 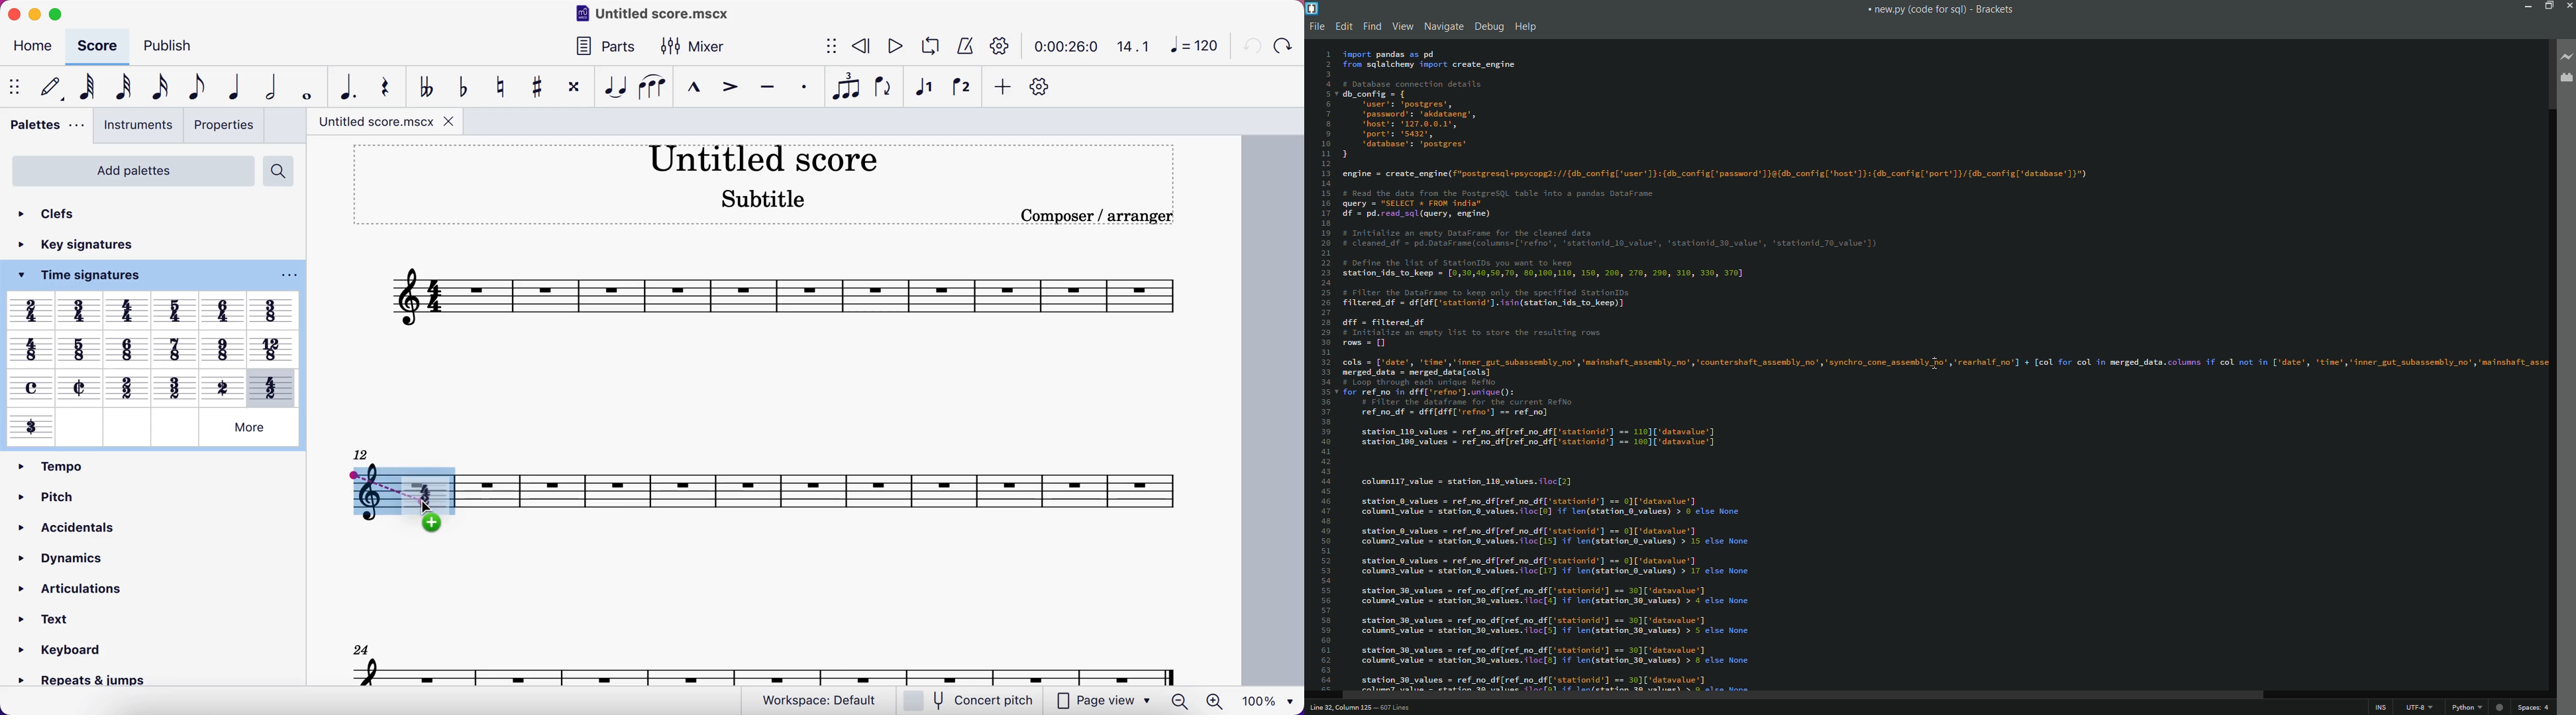 What do you see at coordinates (651, 87) in the screenshot?
I see `slur` at bounding box center [651, 87].